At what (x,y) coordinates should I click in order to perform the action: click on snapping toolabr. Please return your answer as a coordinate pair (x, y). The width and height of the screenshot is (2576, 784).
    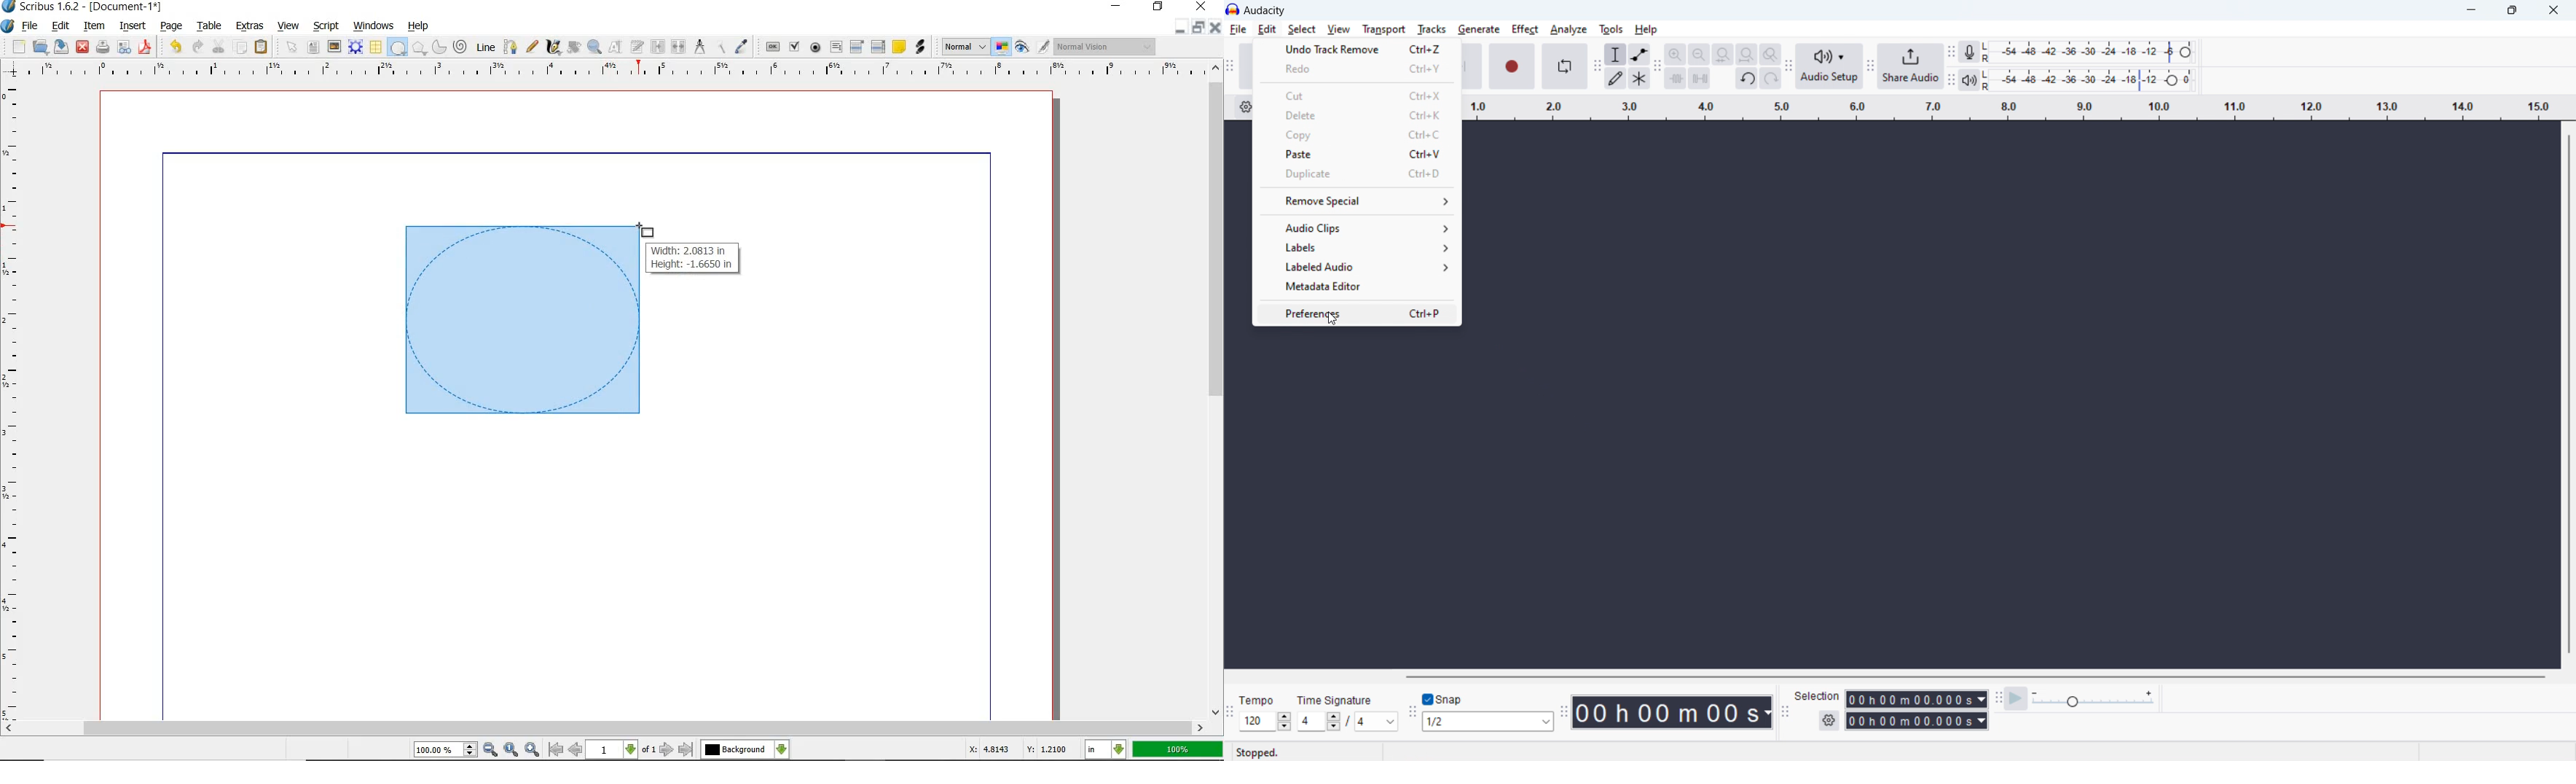
    Looking at the image, I should click on (1412, 712).